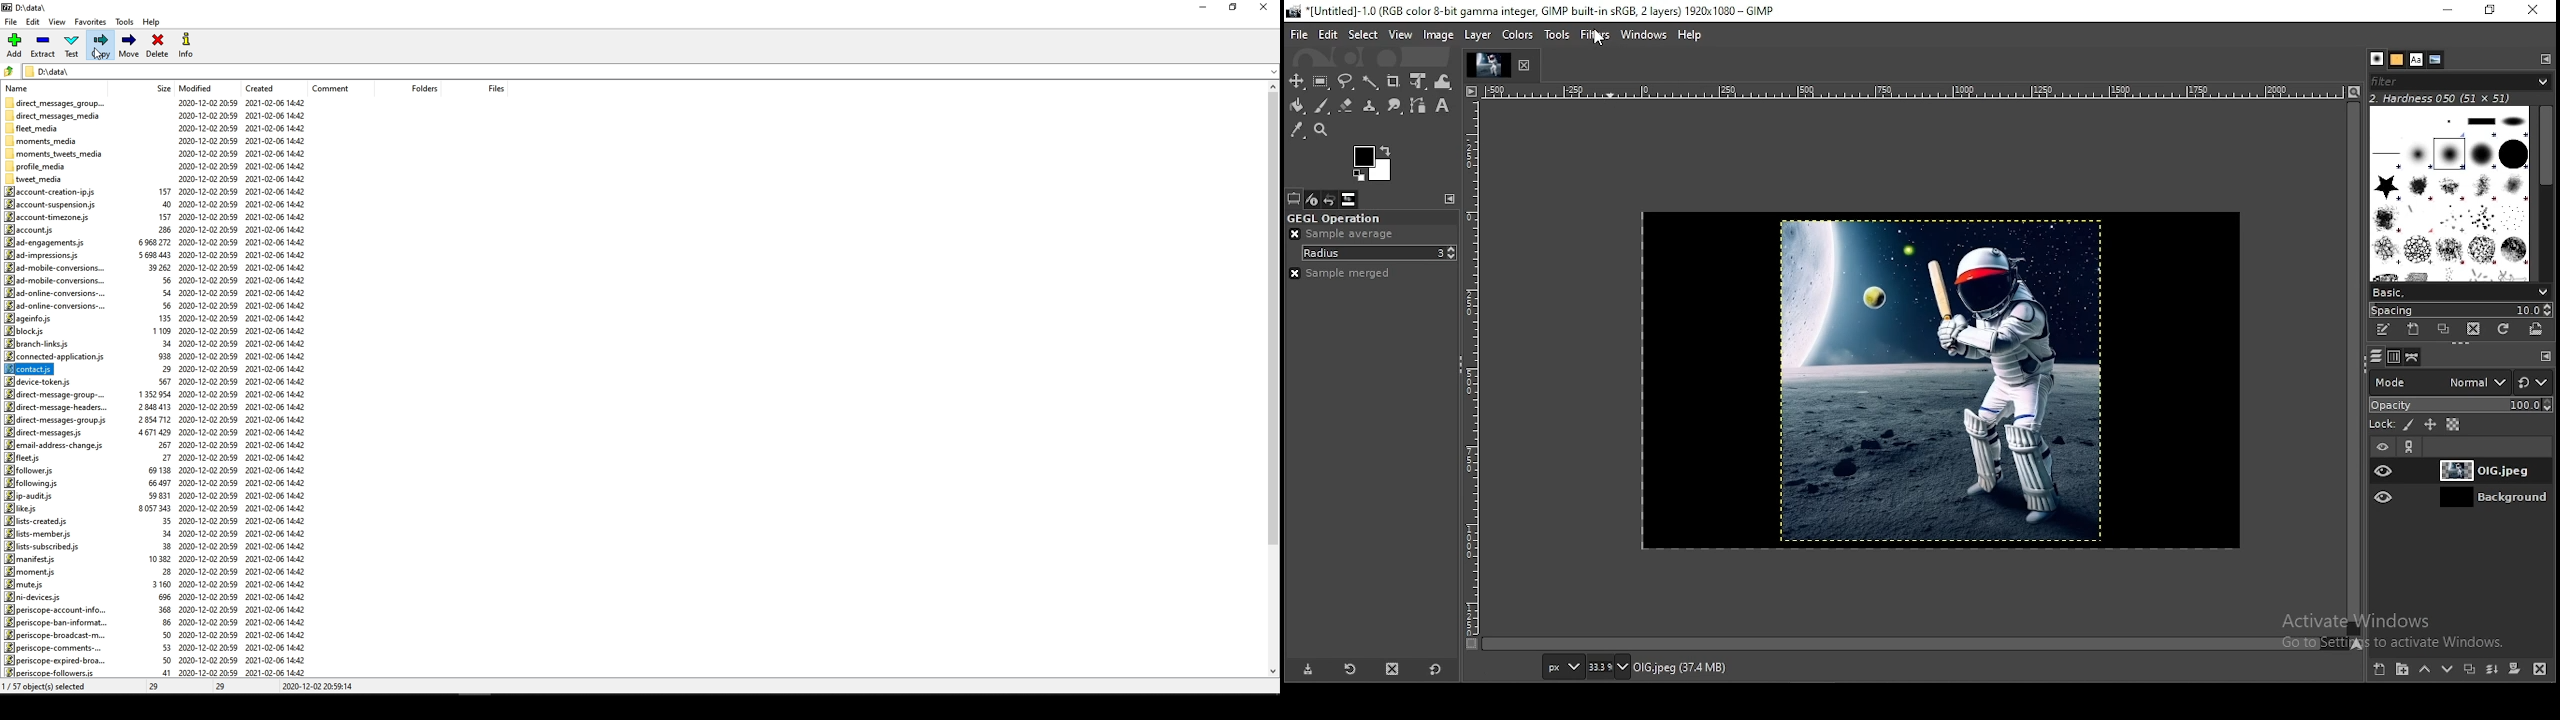  What do you see at coordinates (53, 357) in the screenshot?
I see `connected-application.js` at bounding box center [53, 357].